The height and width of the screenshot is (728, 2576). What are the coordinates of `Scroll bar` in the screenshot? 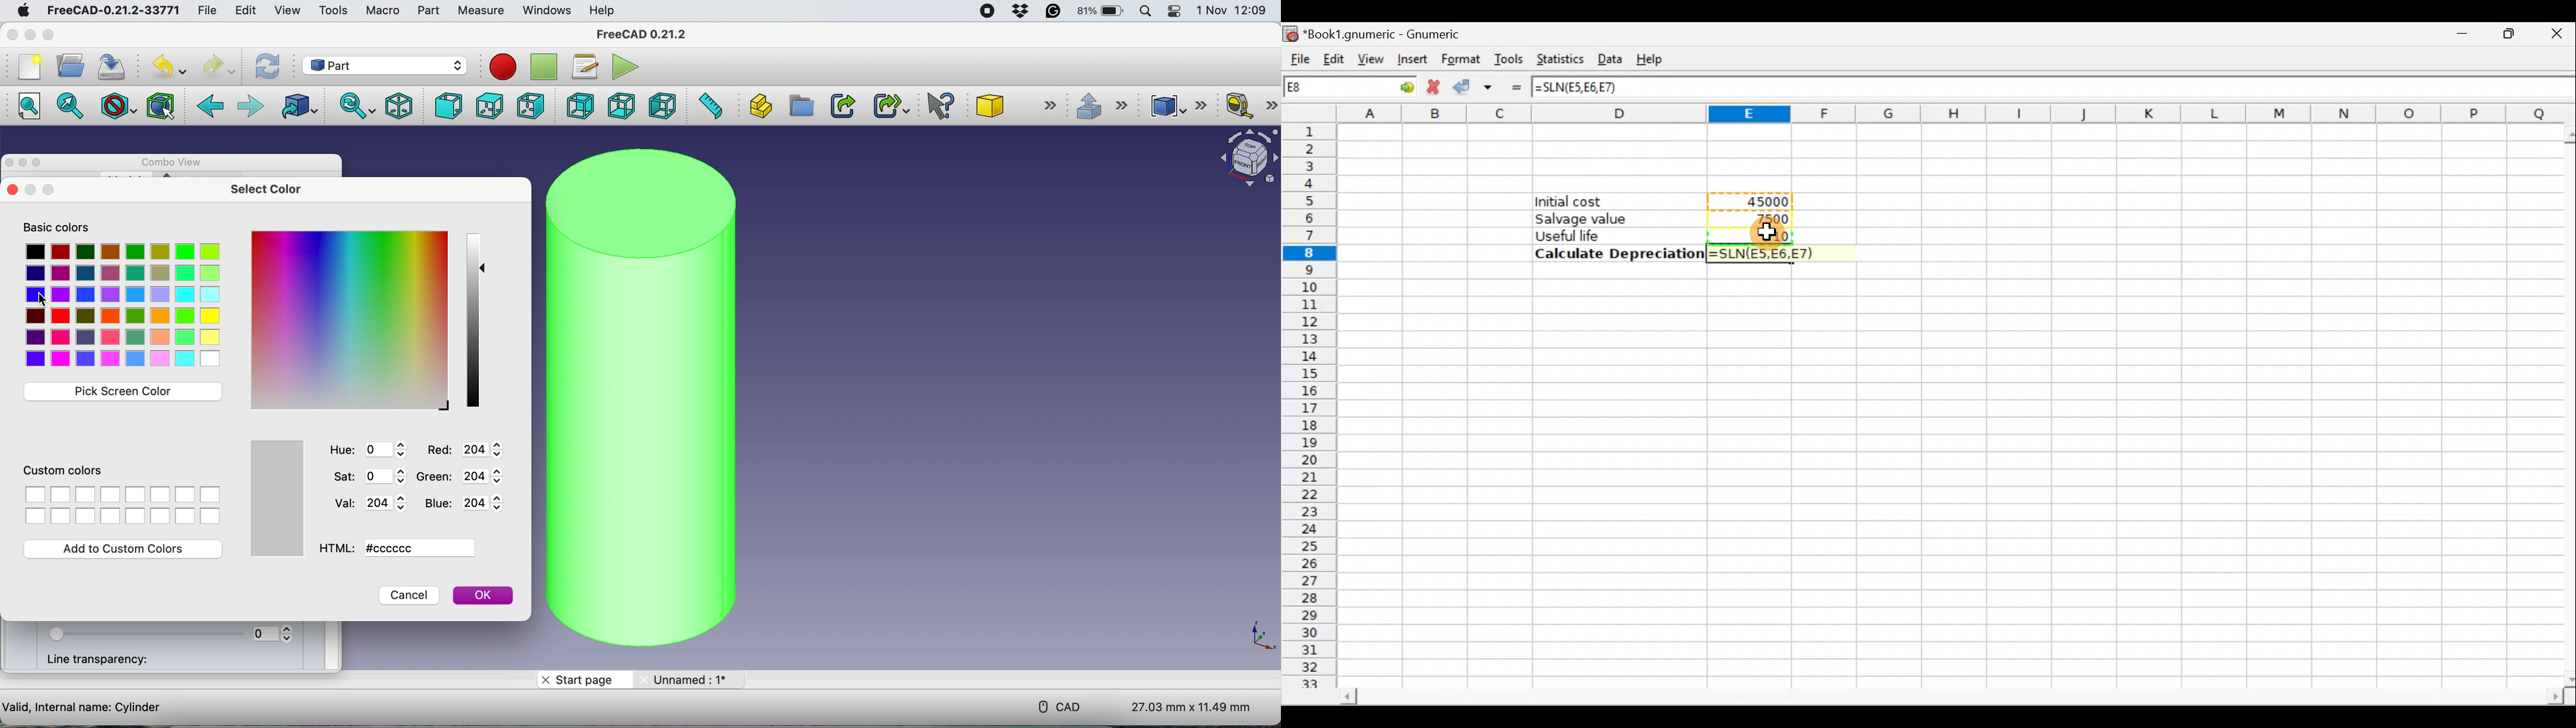 It's located at (1938, 693).